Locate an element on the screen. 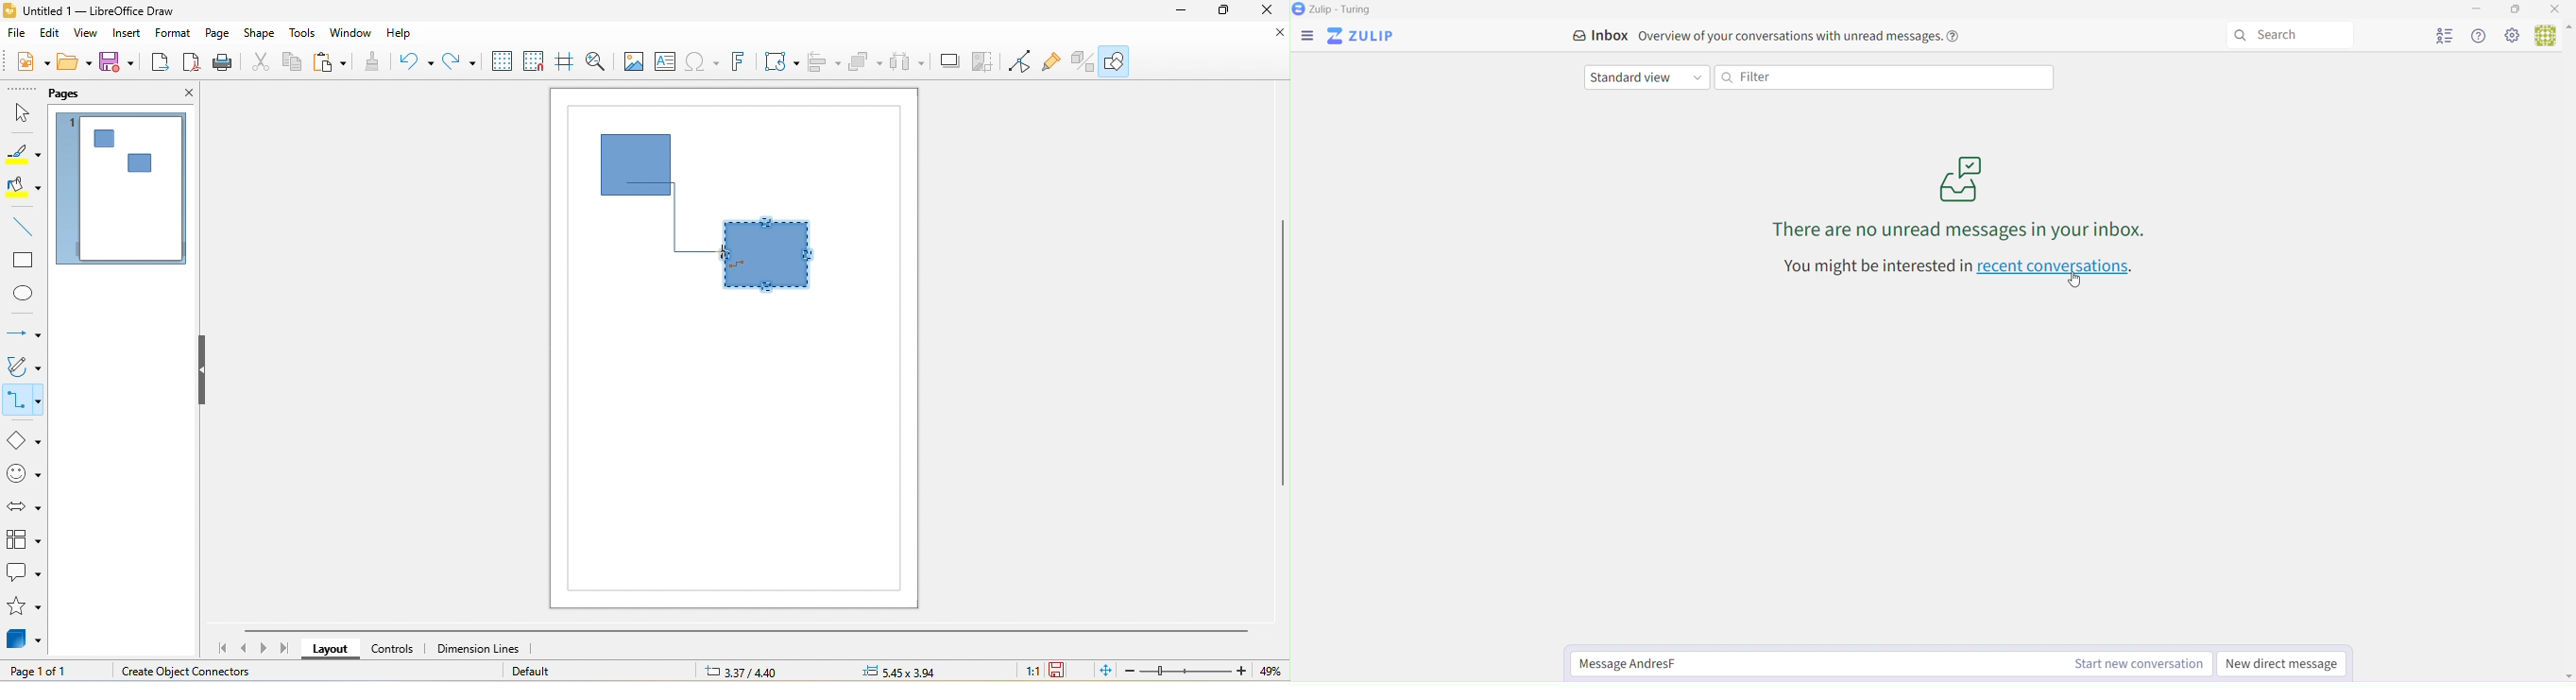 This screenshot has height=700, width=2576. close is located at coordinates (1268, 9).